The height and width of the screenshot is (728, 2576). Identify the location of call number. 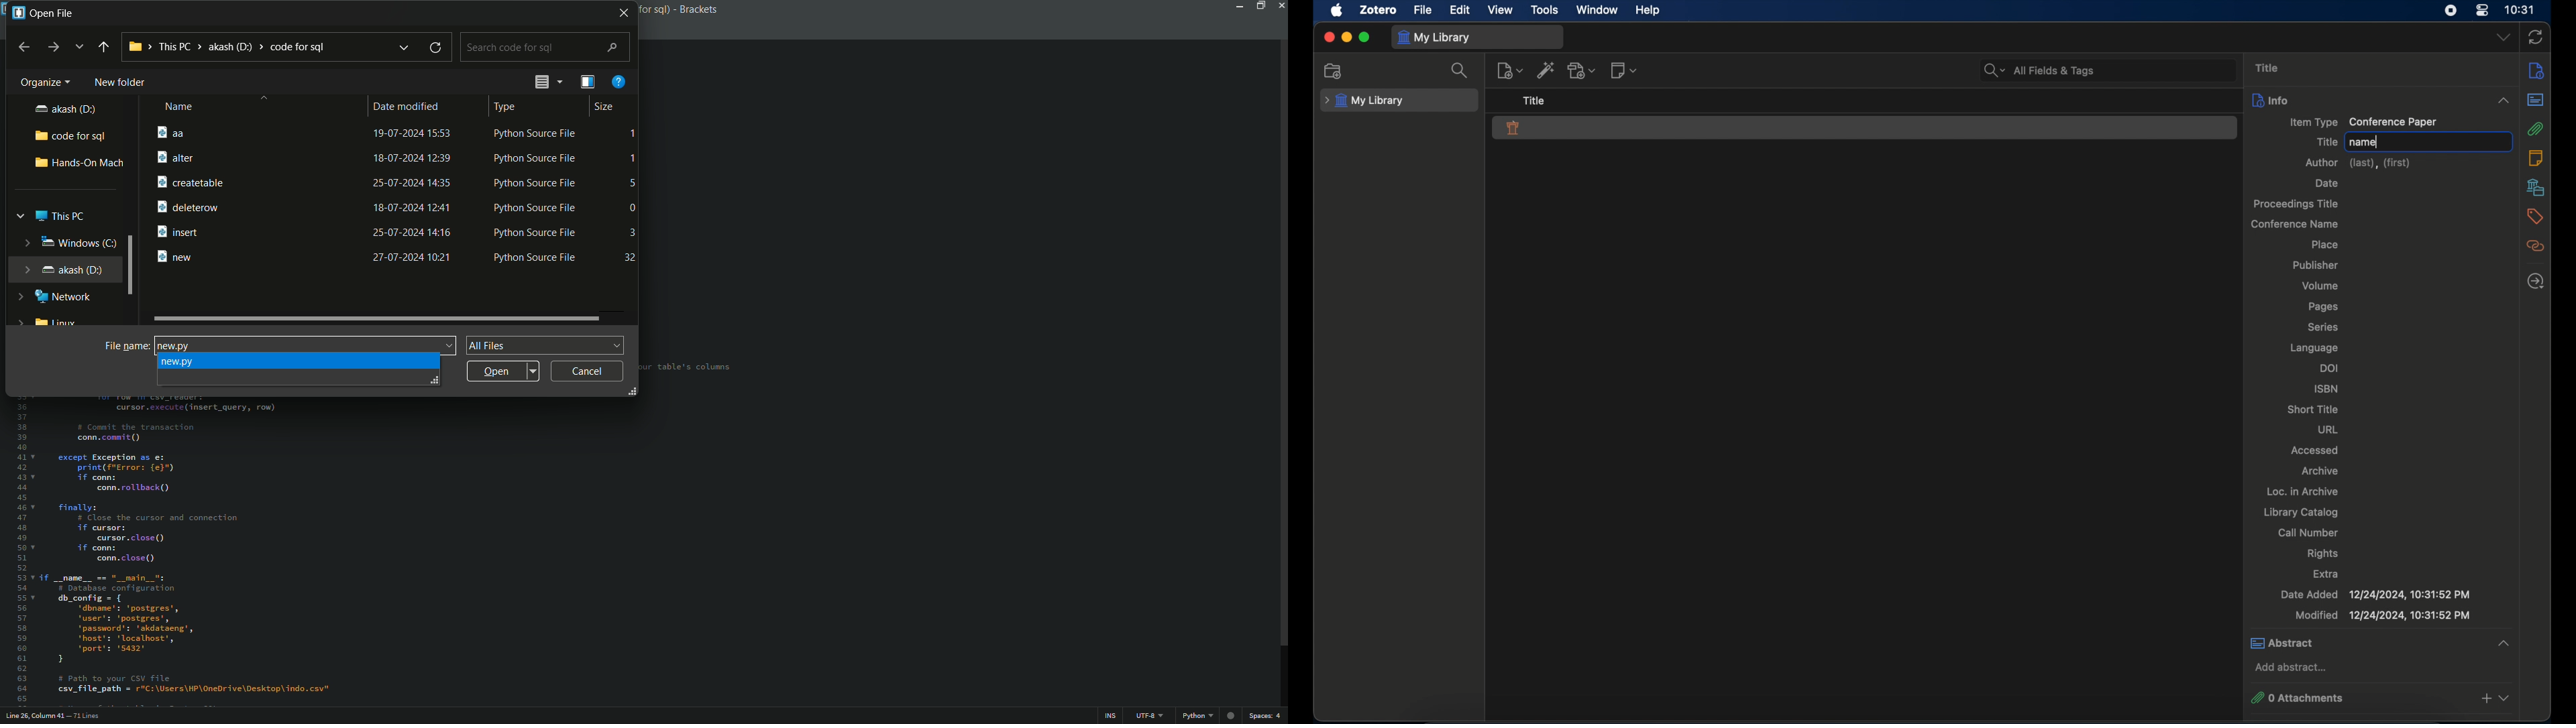
(2308, 533).